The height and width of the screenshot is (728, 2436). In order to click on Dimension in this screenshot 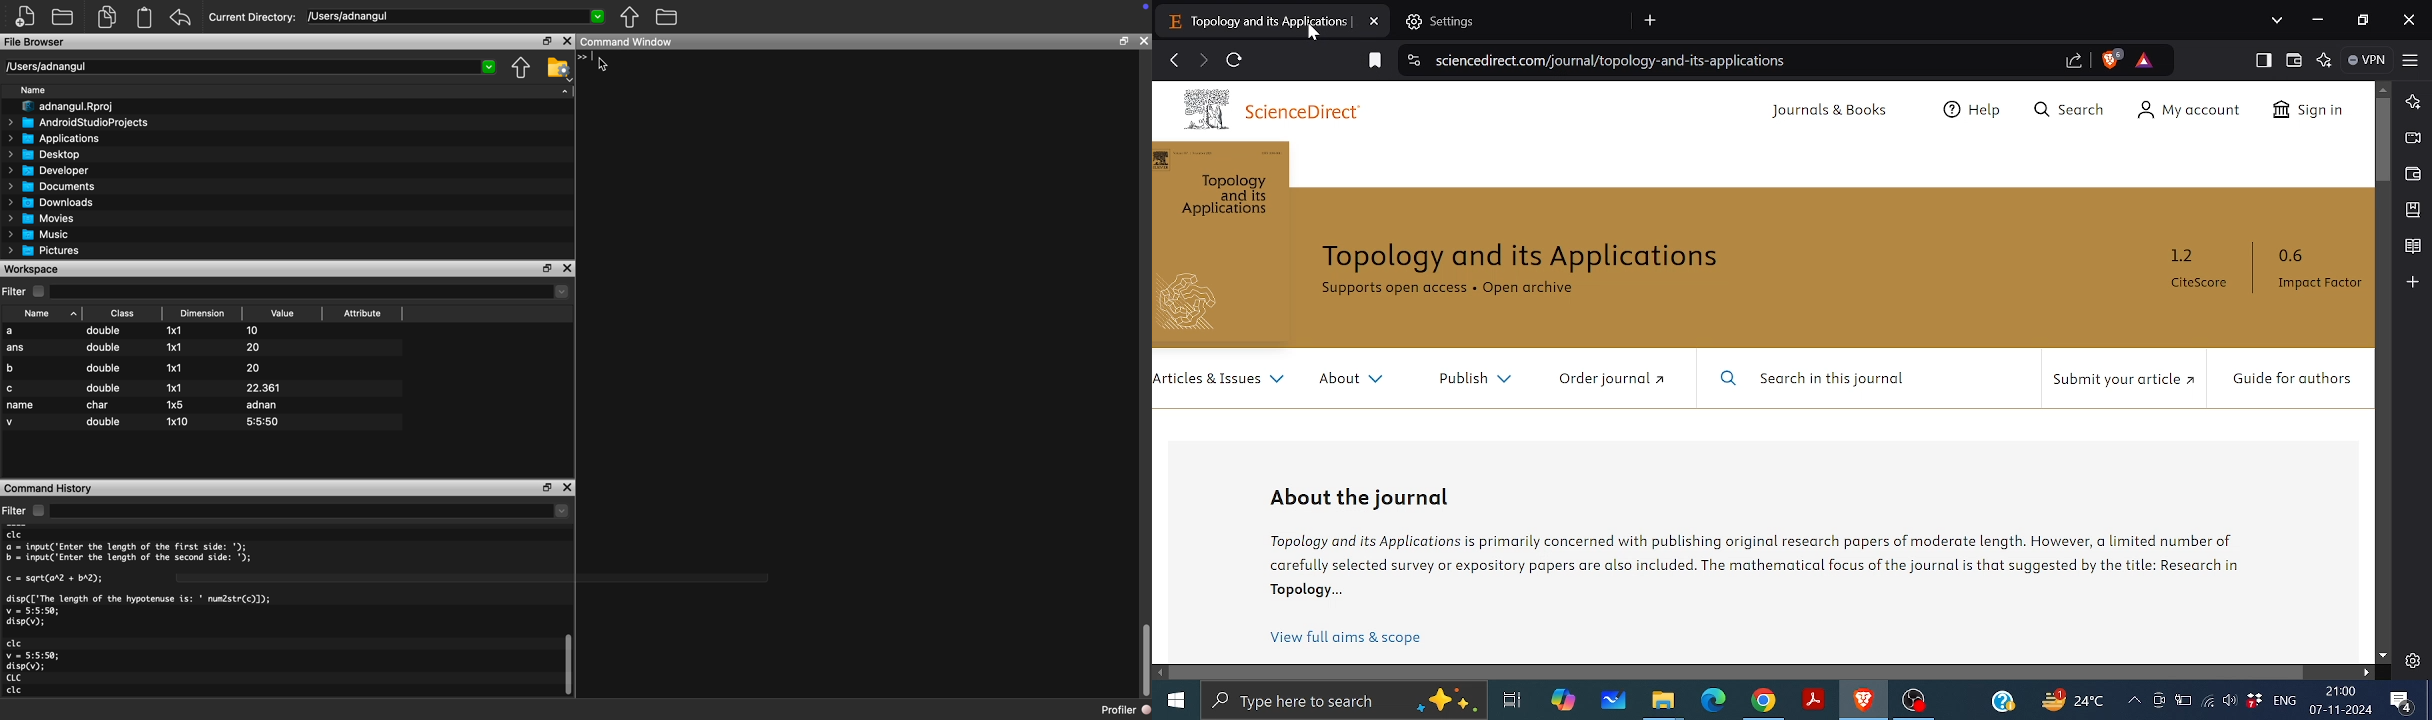, I will do `click(203, 312)`.